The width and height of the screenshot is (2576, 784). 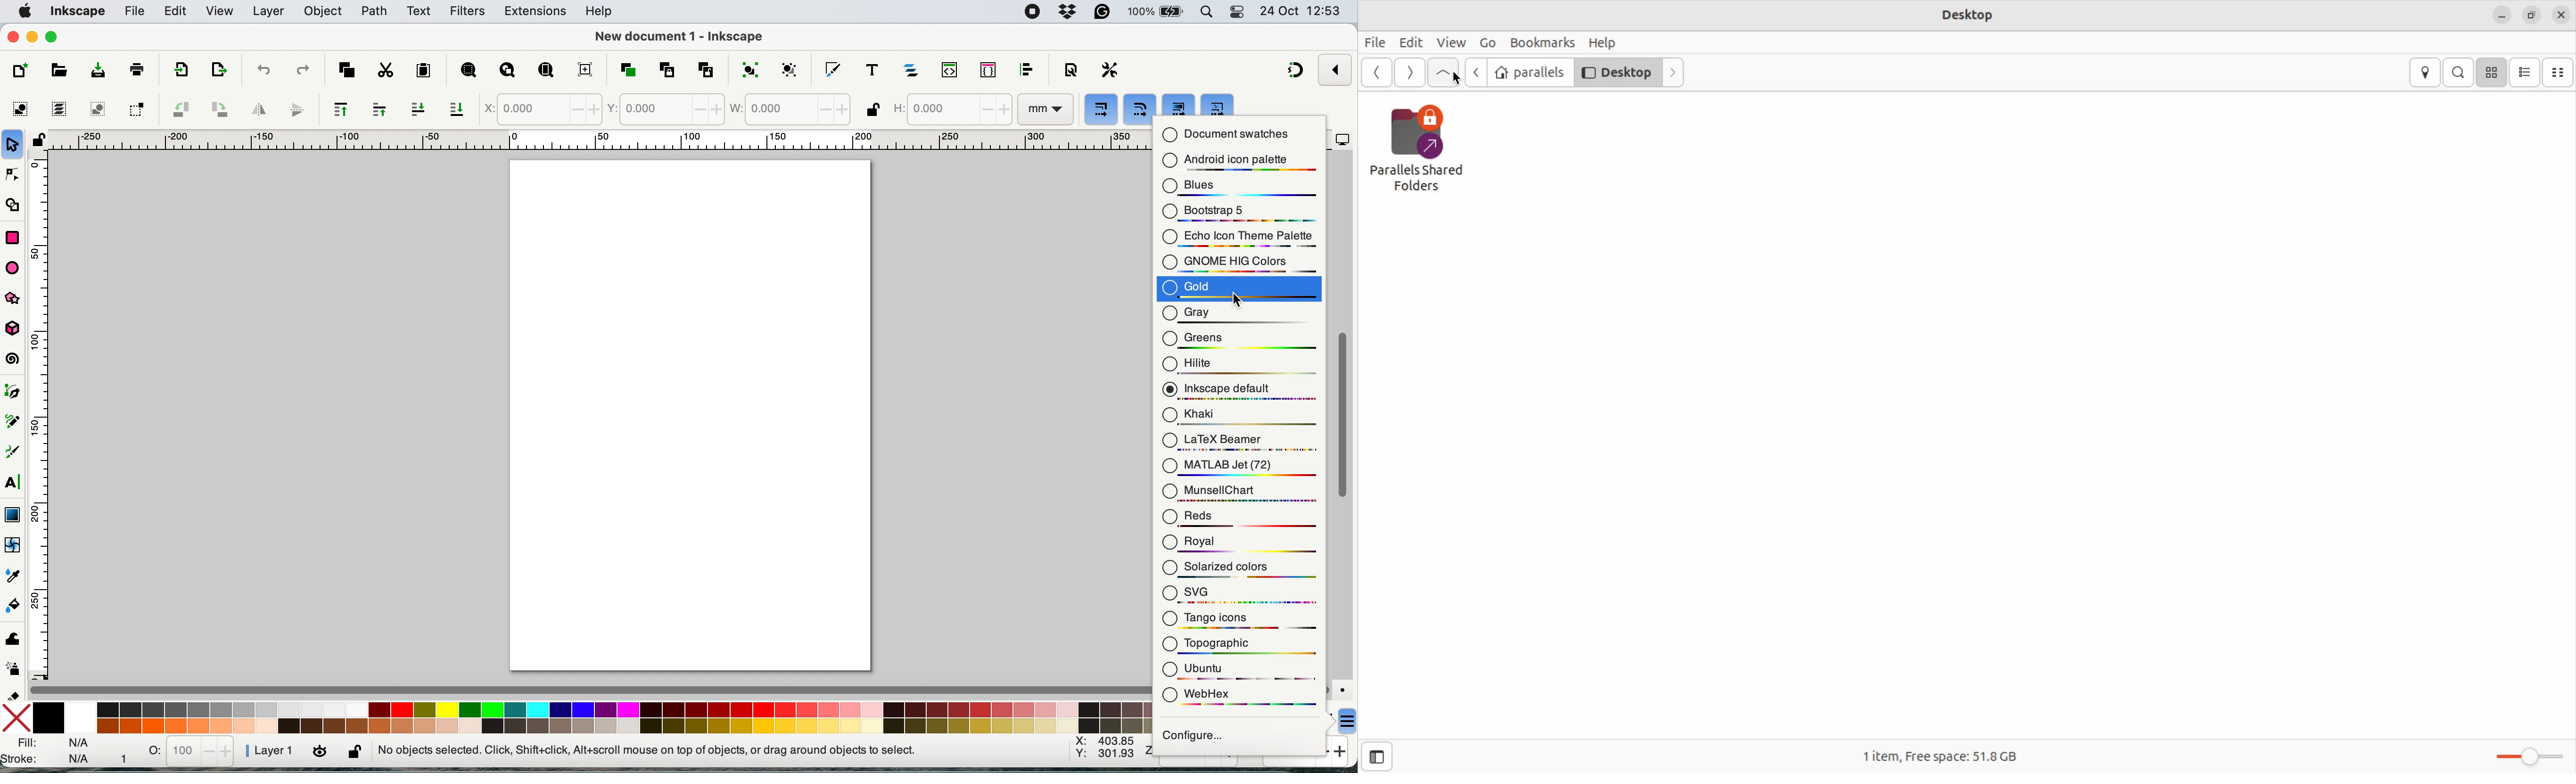 I want to click on when scaling objects scale the stroke width by the same proportion, so click(x=1101, y=109).